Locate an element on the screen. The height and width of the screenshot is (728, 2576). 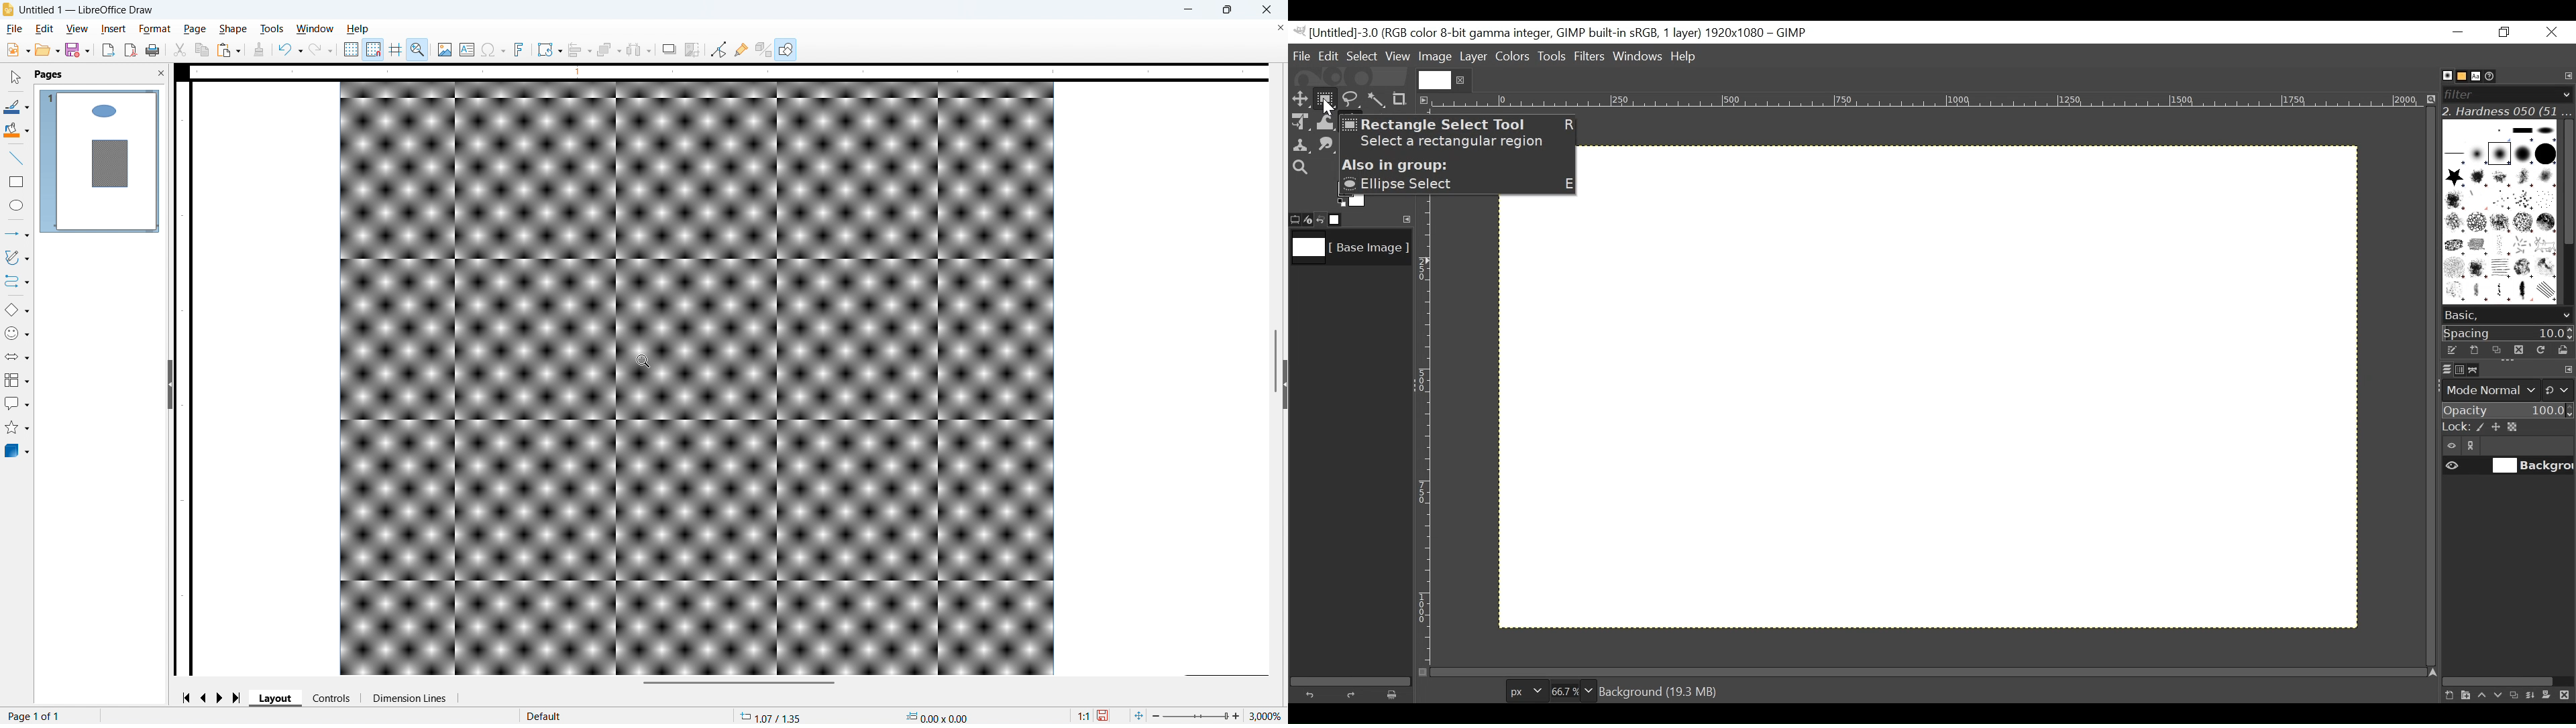
Close document  is located at coordinates (1278, 28).